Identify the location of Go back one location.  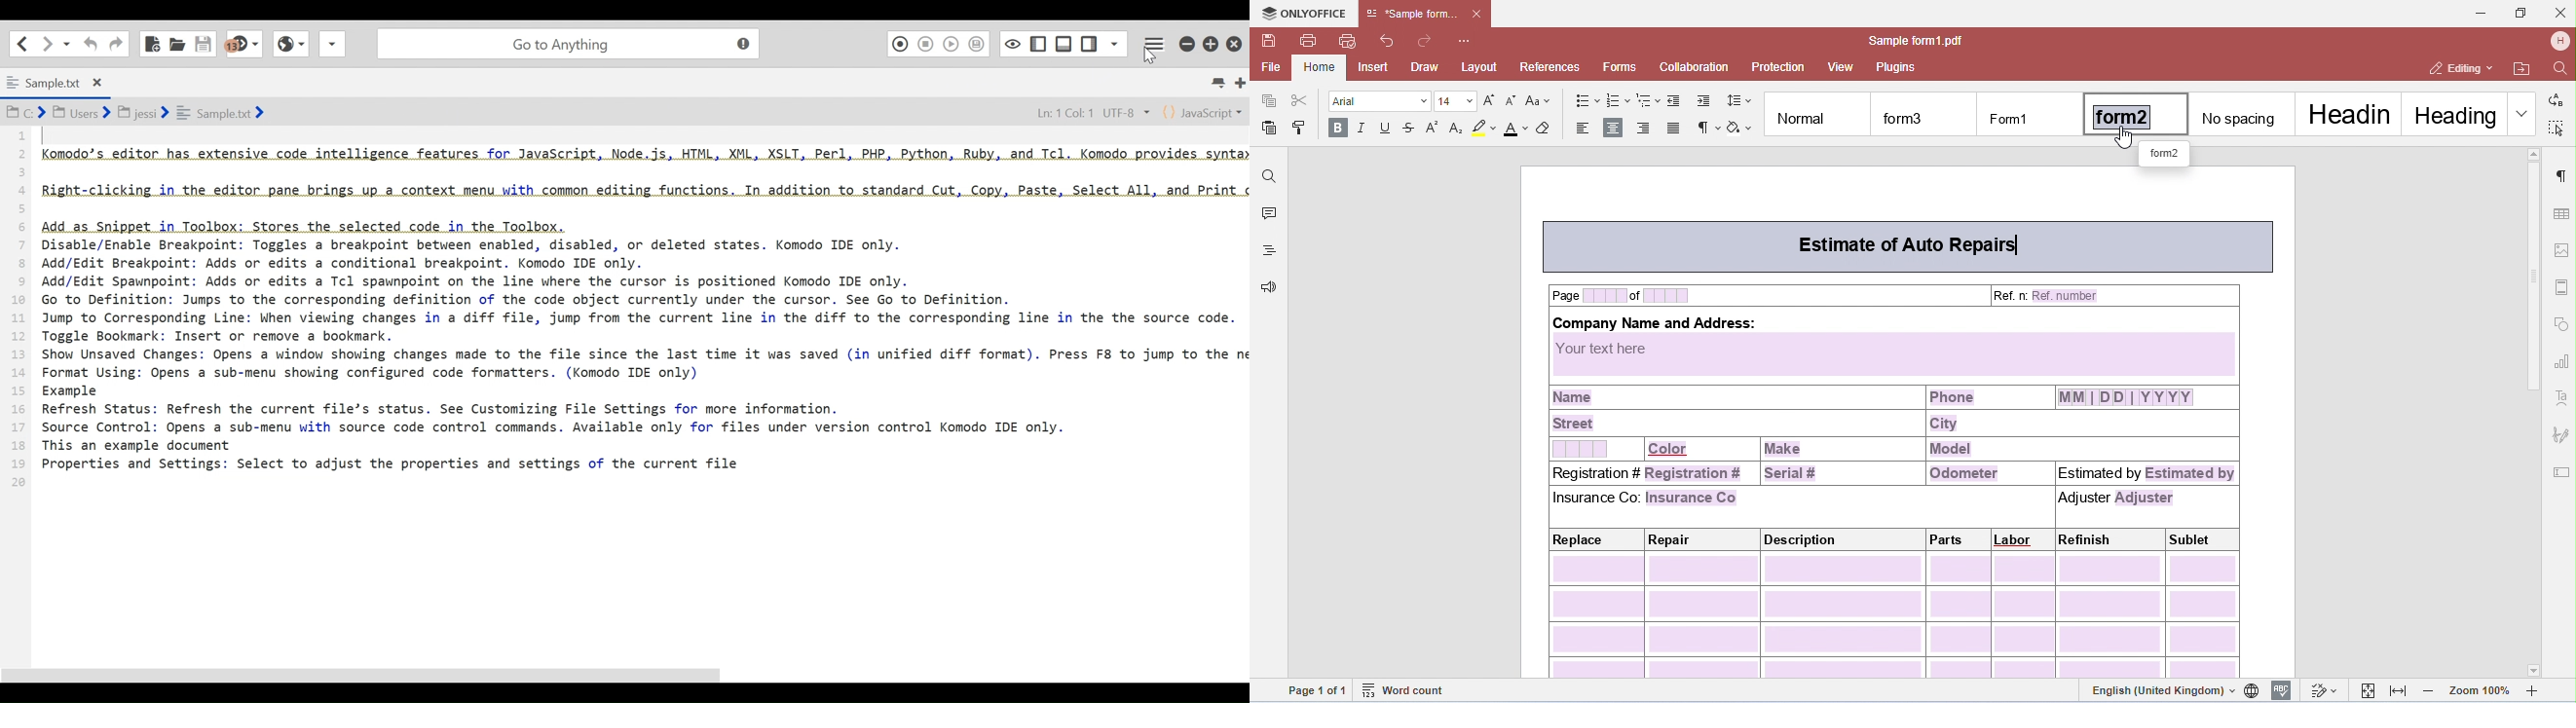
(22, 43).